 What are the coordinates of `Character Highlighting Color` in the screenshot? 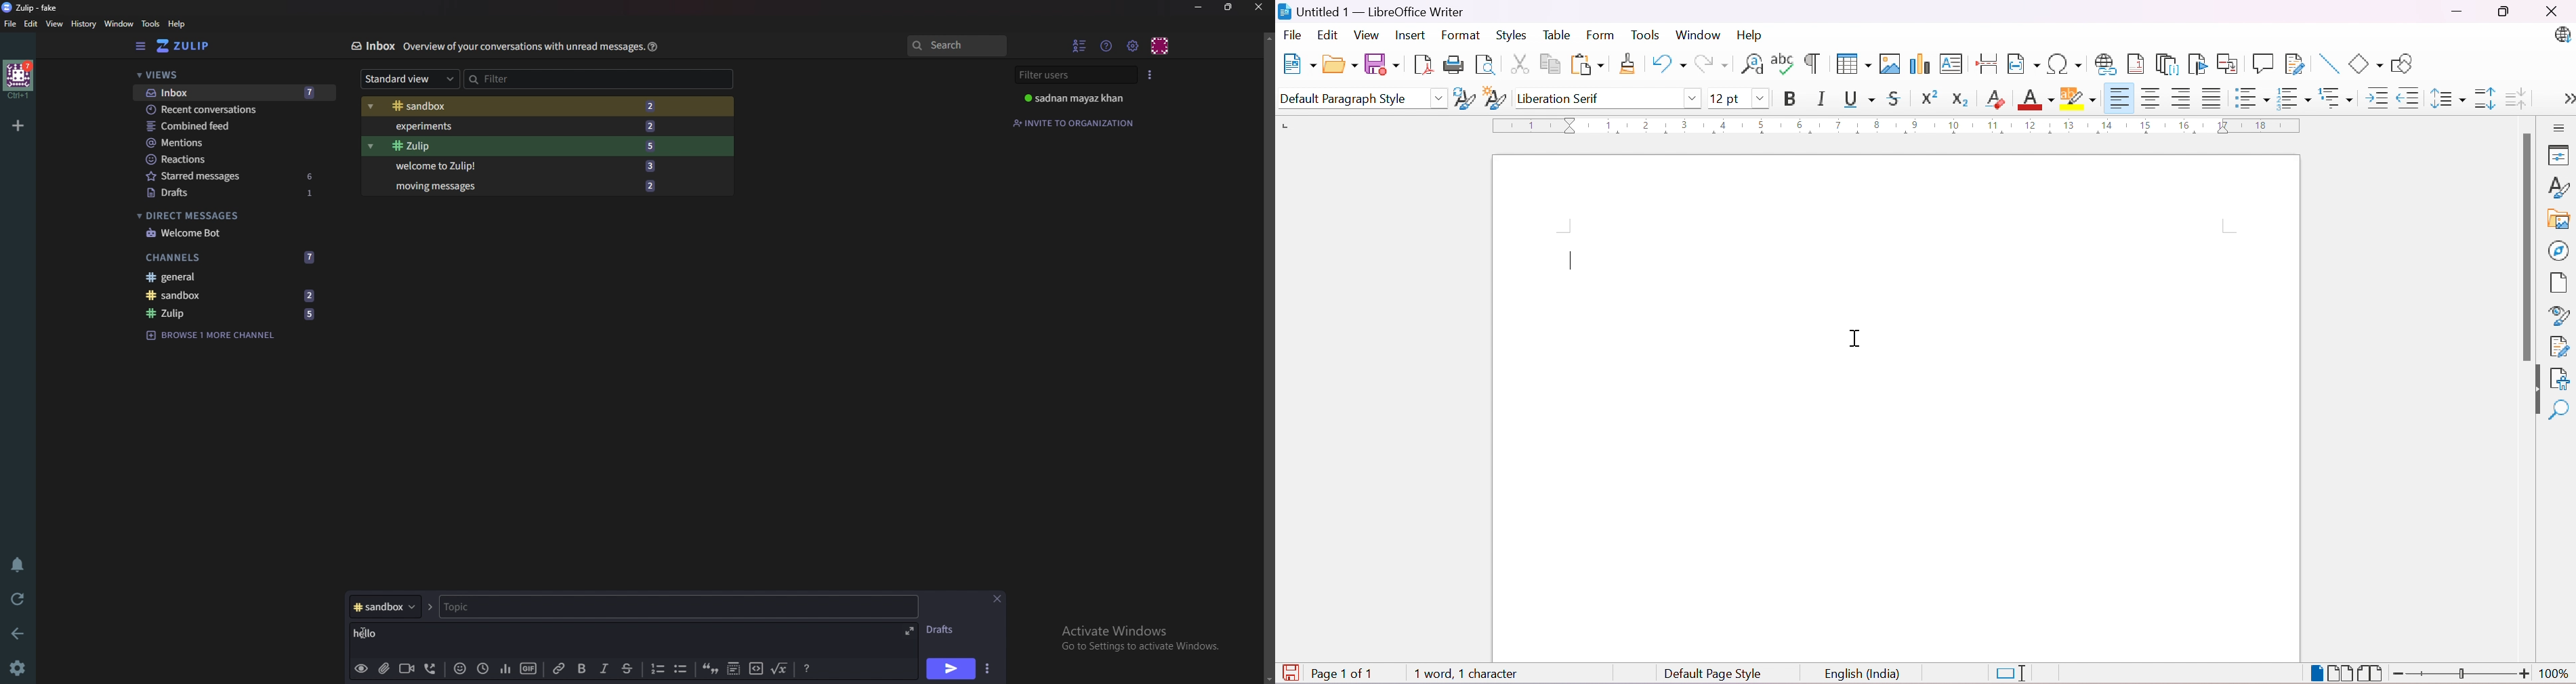 It's located at (2077, 100).